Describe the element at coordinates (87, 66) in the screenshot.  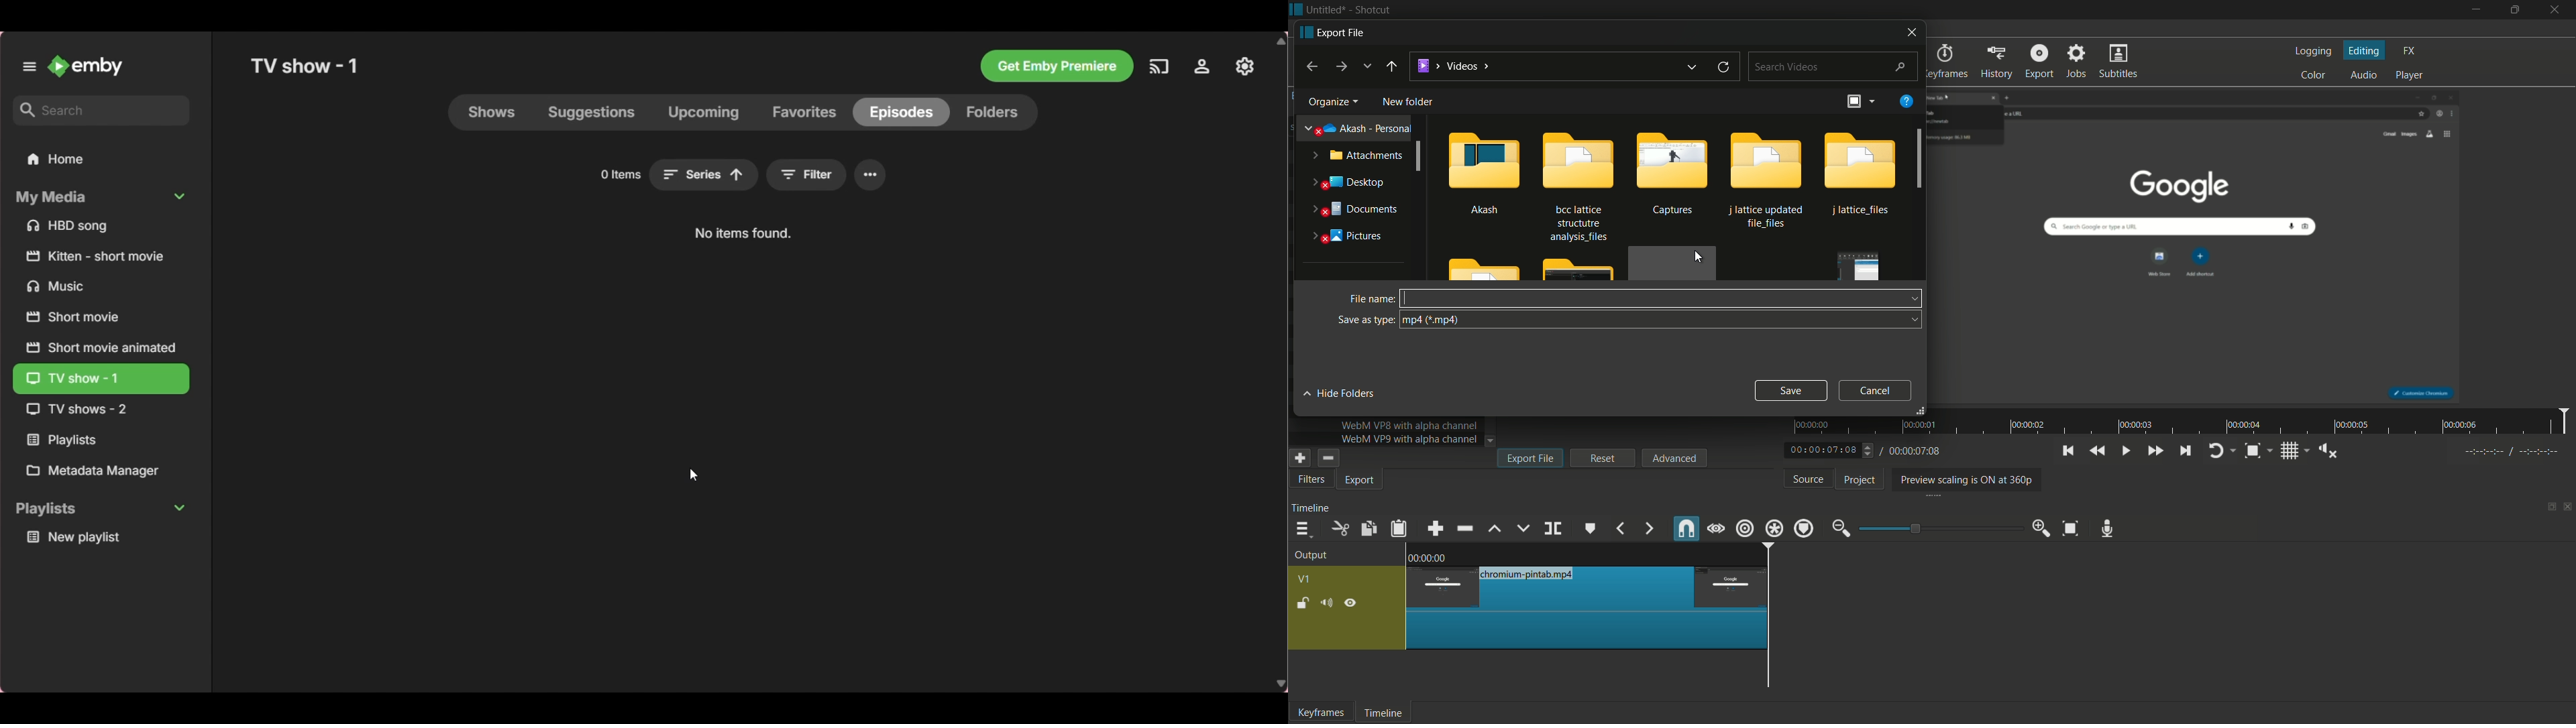
I see `Go to home` at that location.